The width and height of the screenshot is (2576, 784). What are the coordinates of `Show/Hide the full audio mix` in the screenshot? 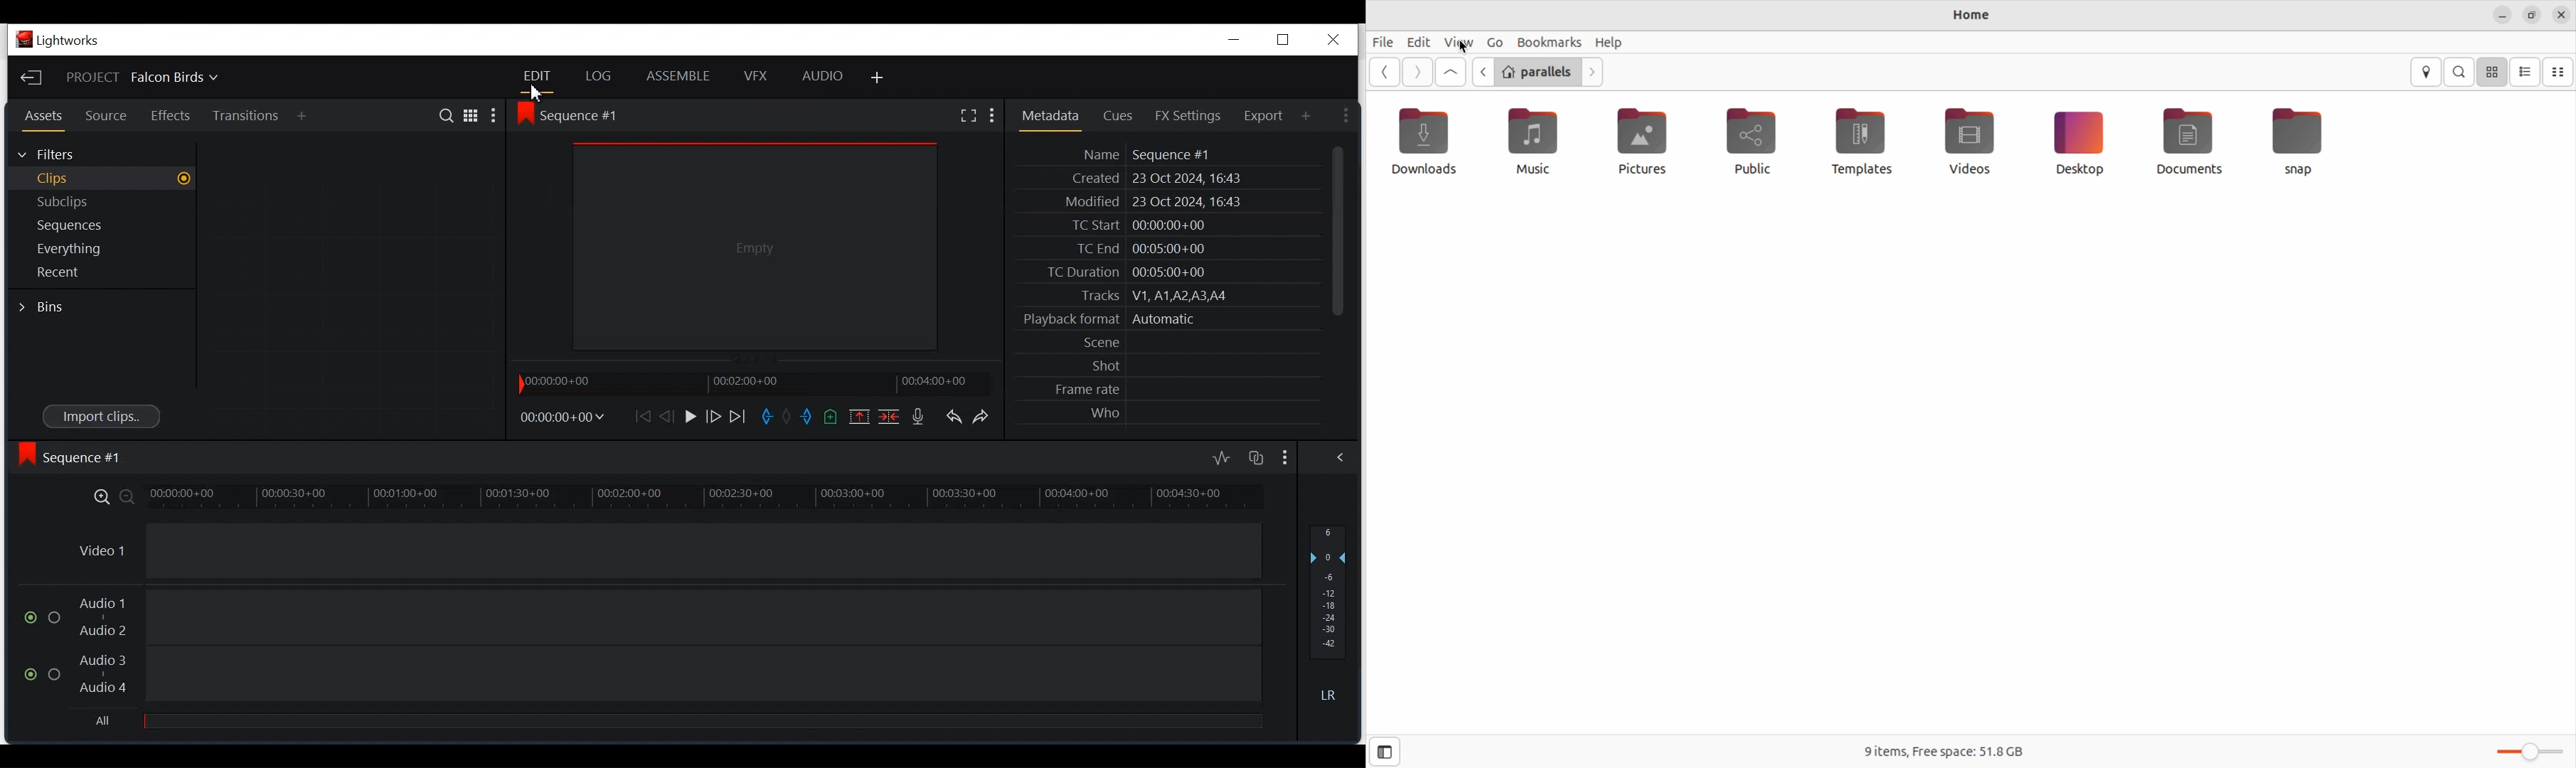 It's located at (1341, 458).